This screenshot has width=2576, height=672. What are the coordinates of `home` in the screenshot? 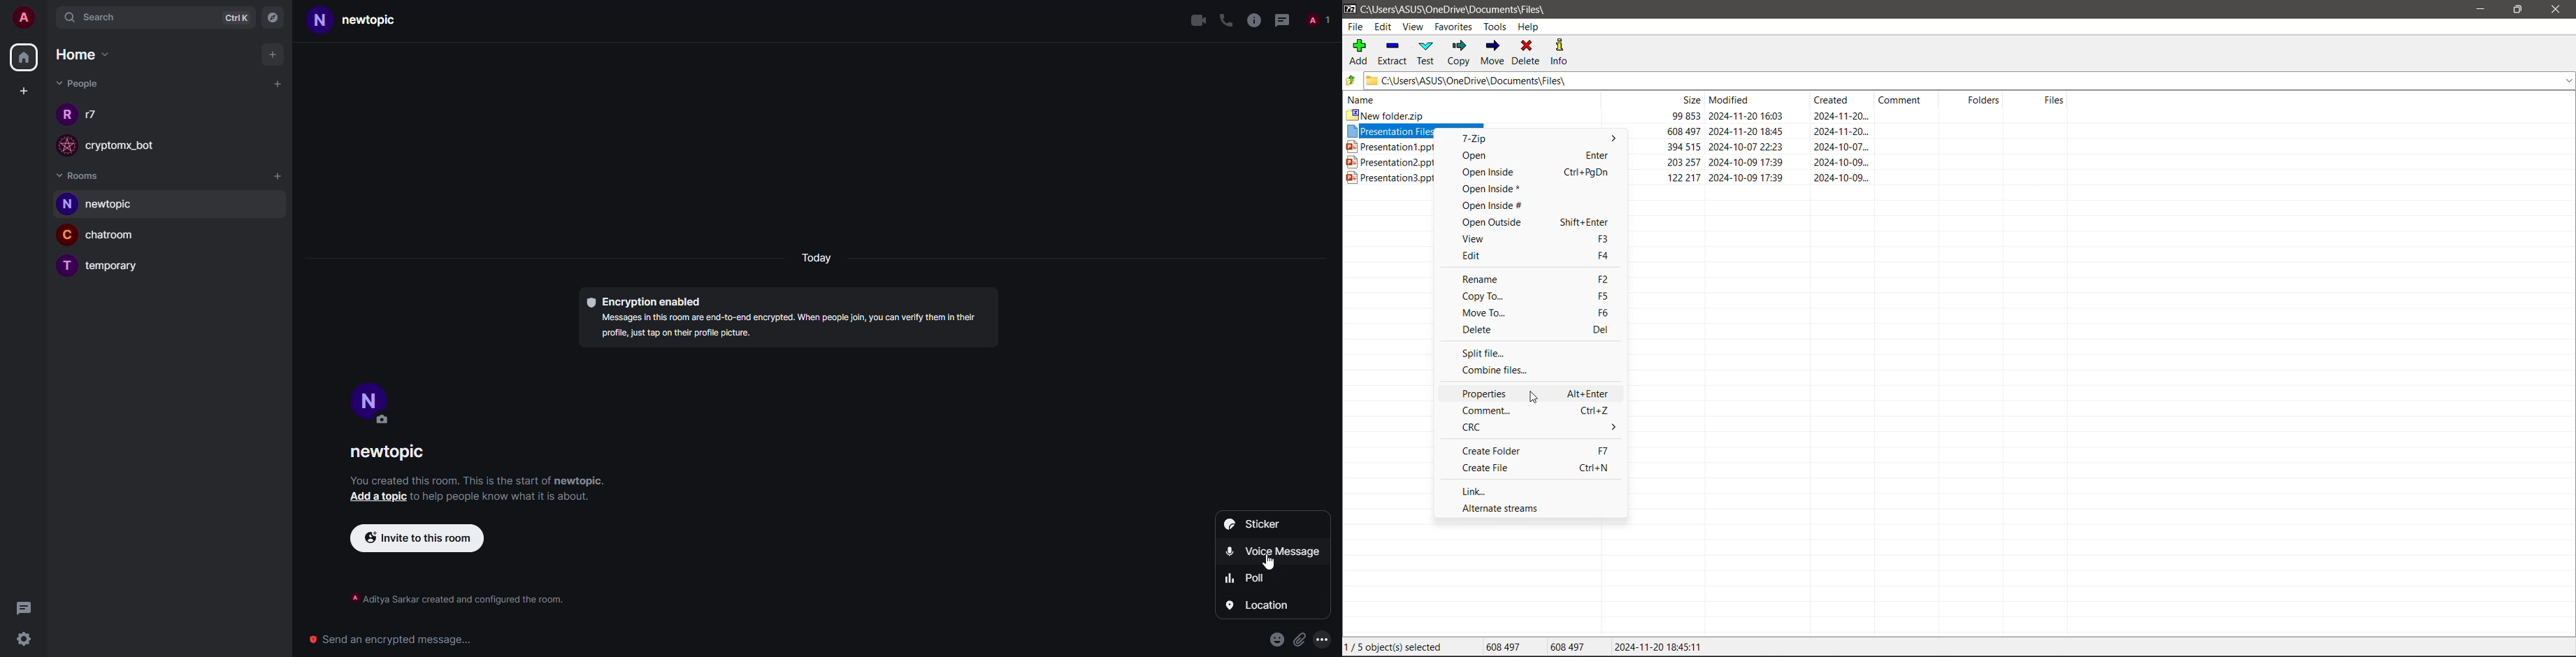 It's located at (21, 59).